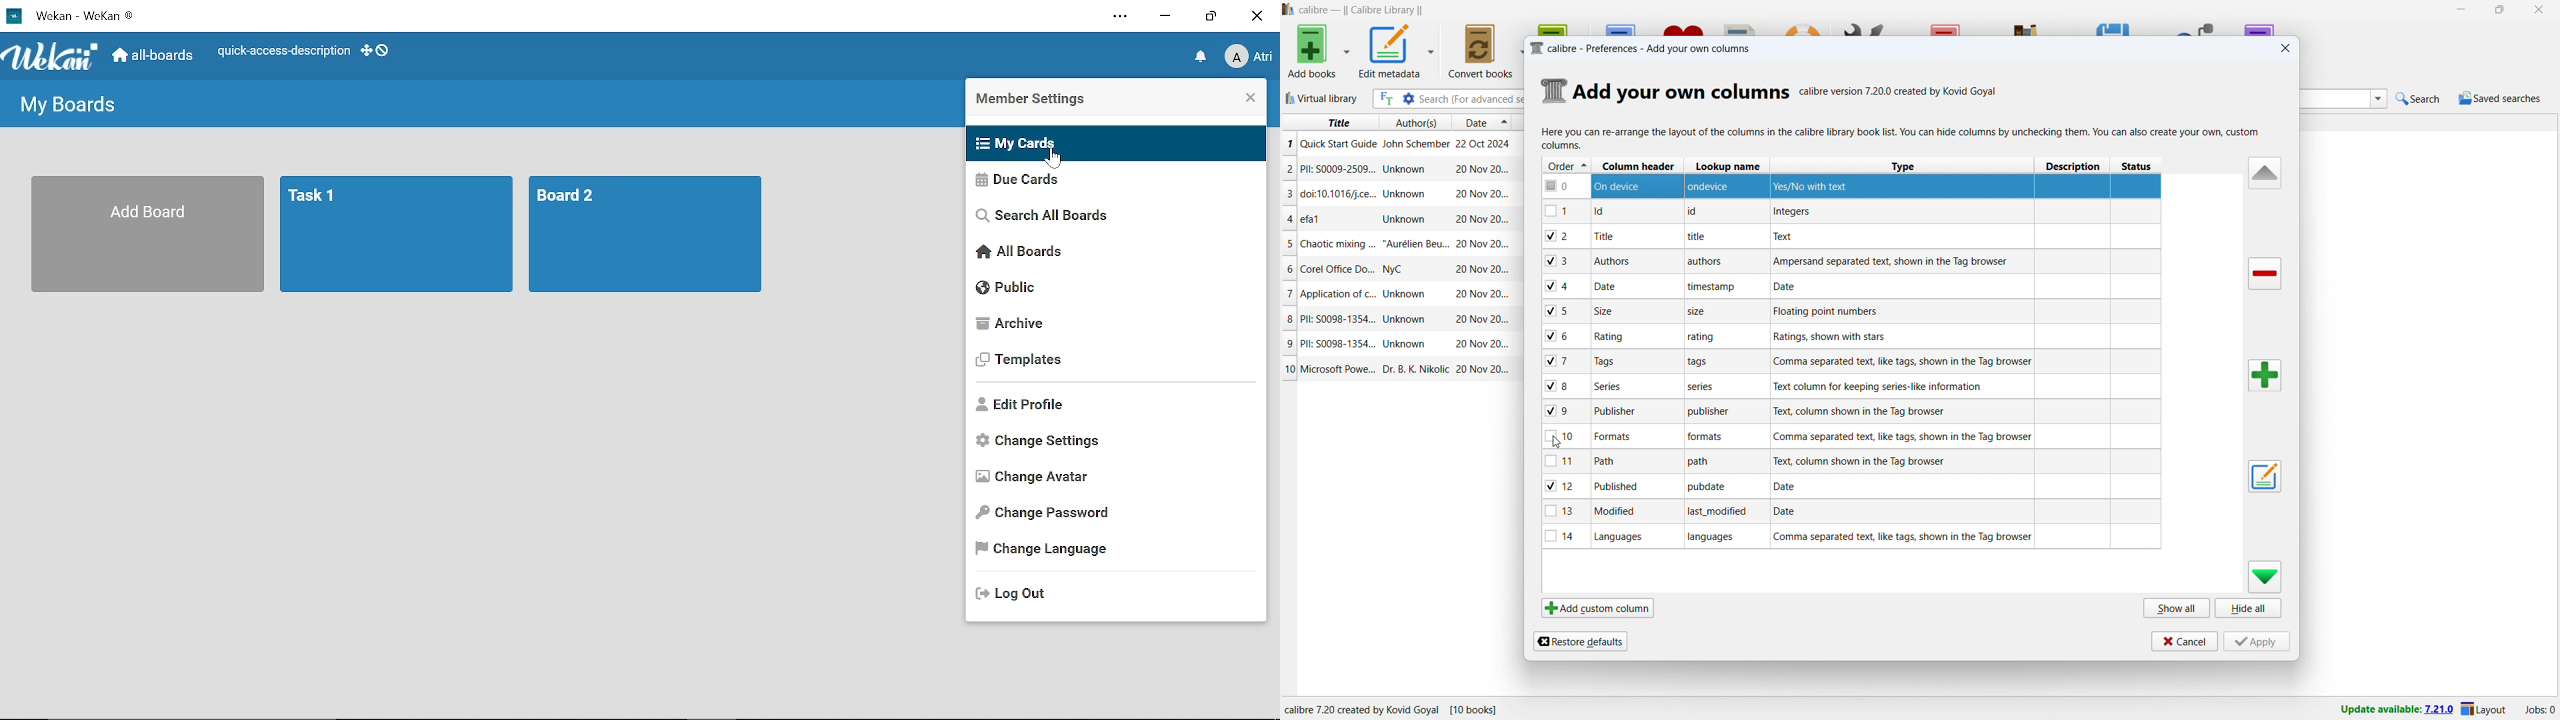 The height and width of the screenshot is (728, 2576). What do you see at coordinates (1347, 50) in the screenshot?
I see `add books options` at bounding box center [1347, 50].